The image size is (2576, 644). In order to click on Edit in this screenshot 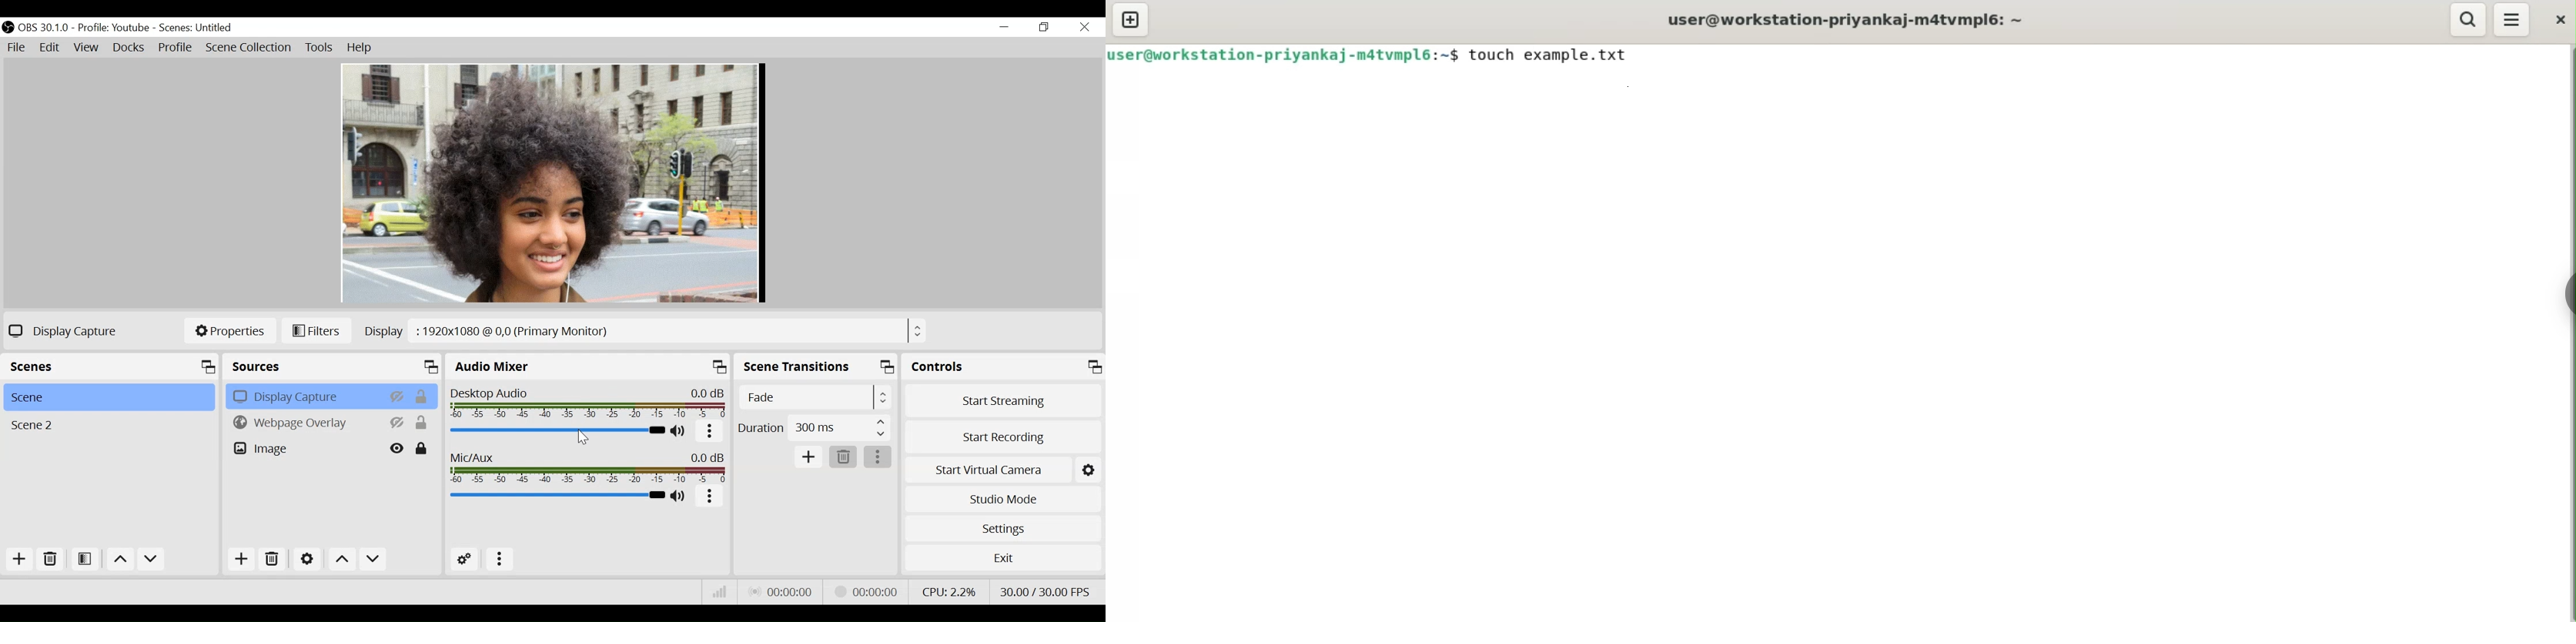, I will do `click(50, 48)`.